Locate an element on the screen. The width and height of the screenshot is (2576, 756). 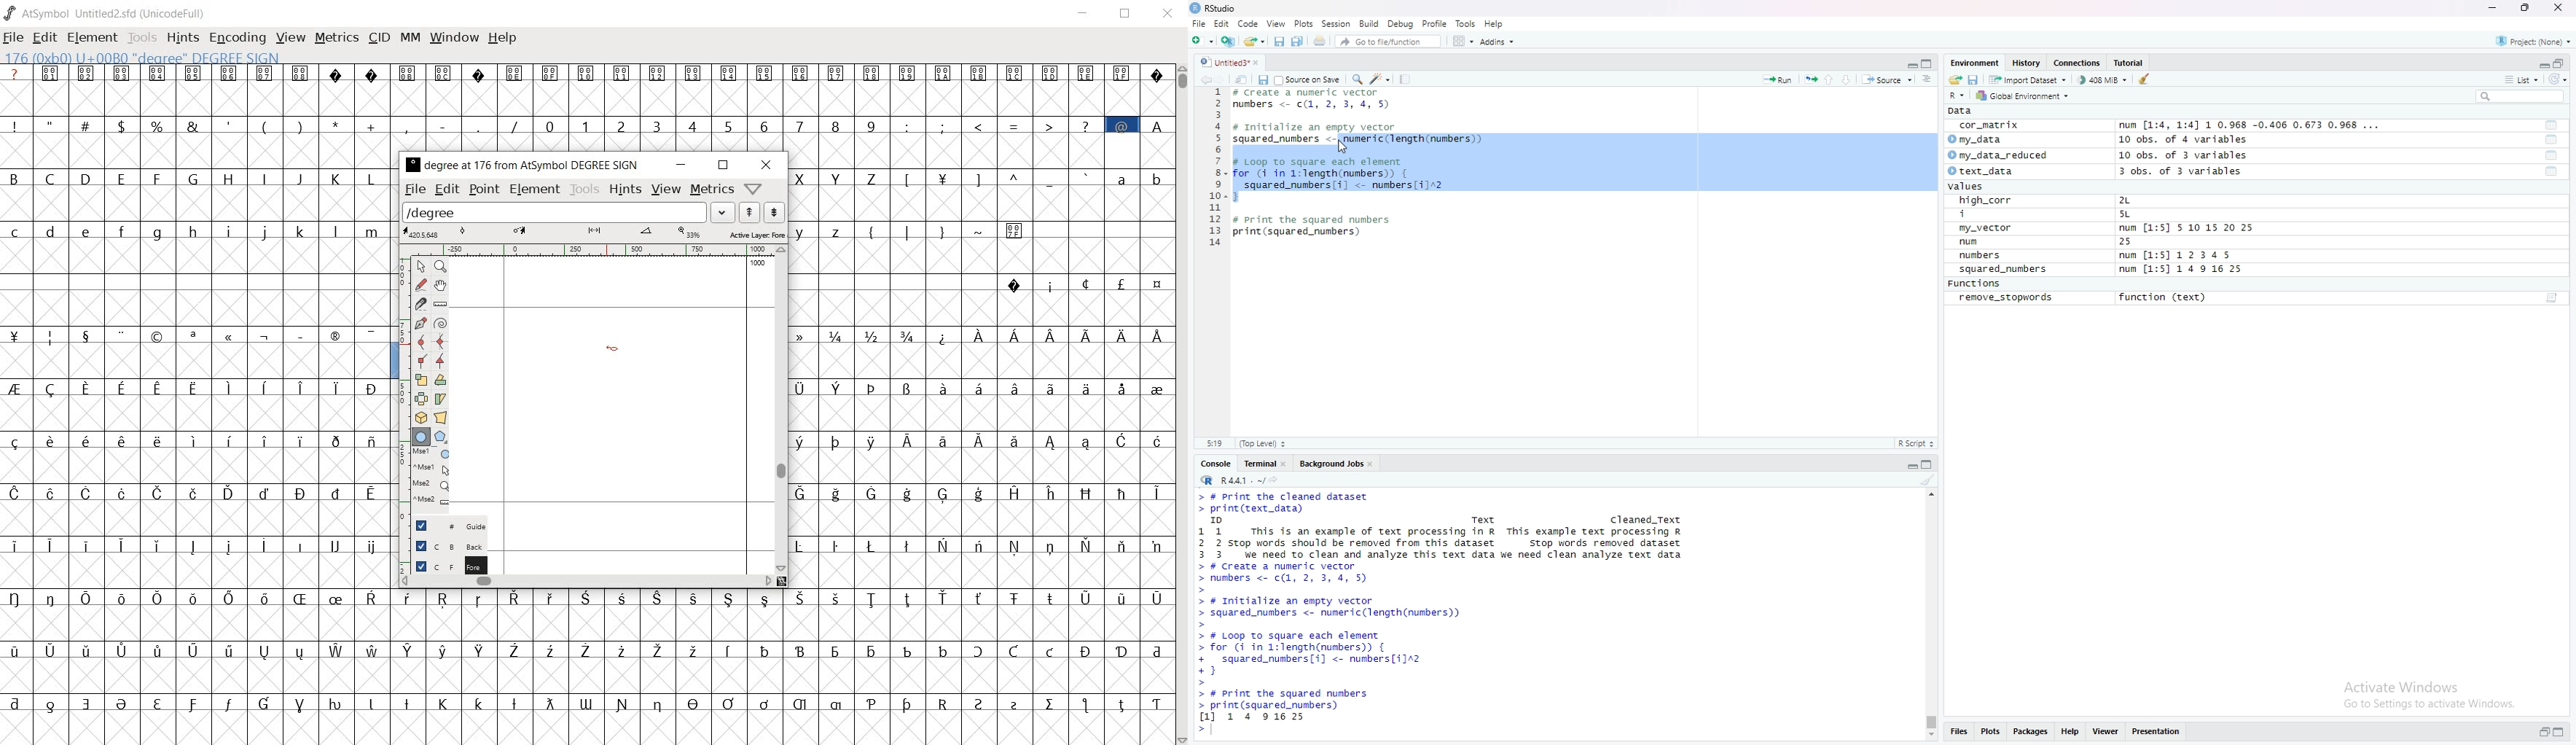
Addins is located at coordinates (1497, 41).